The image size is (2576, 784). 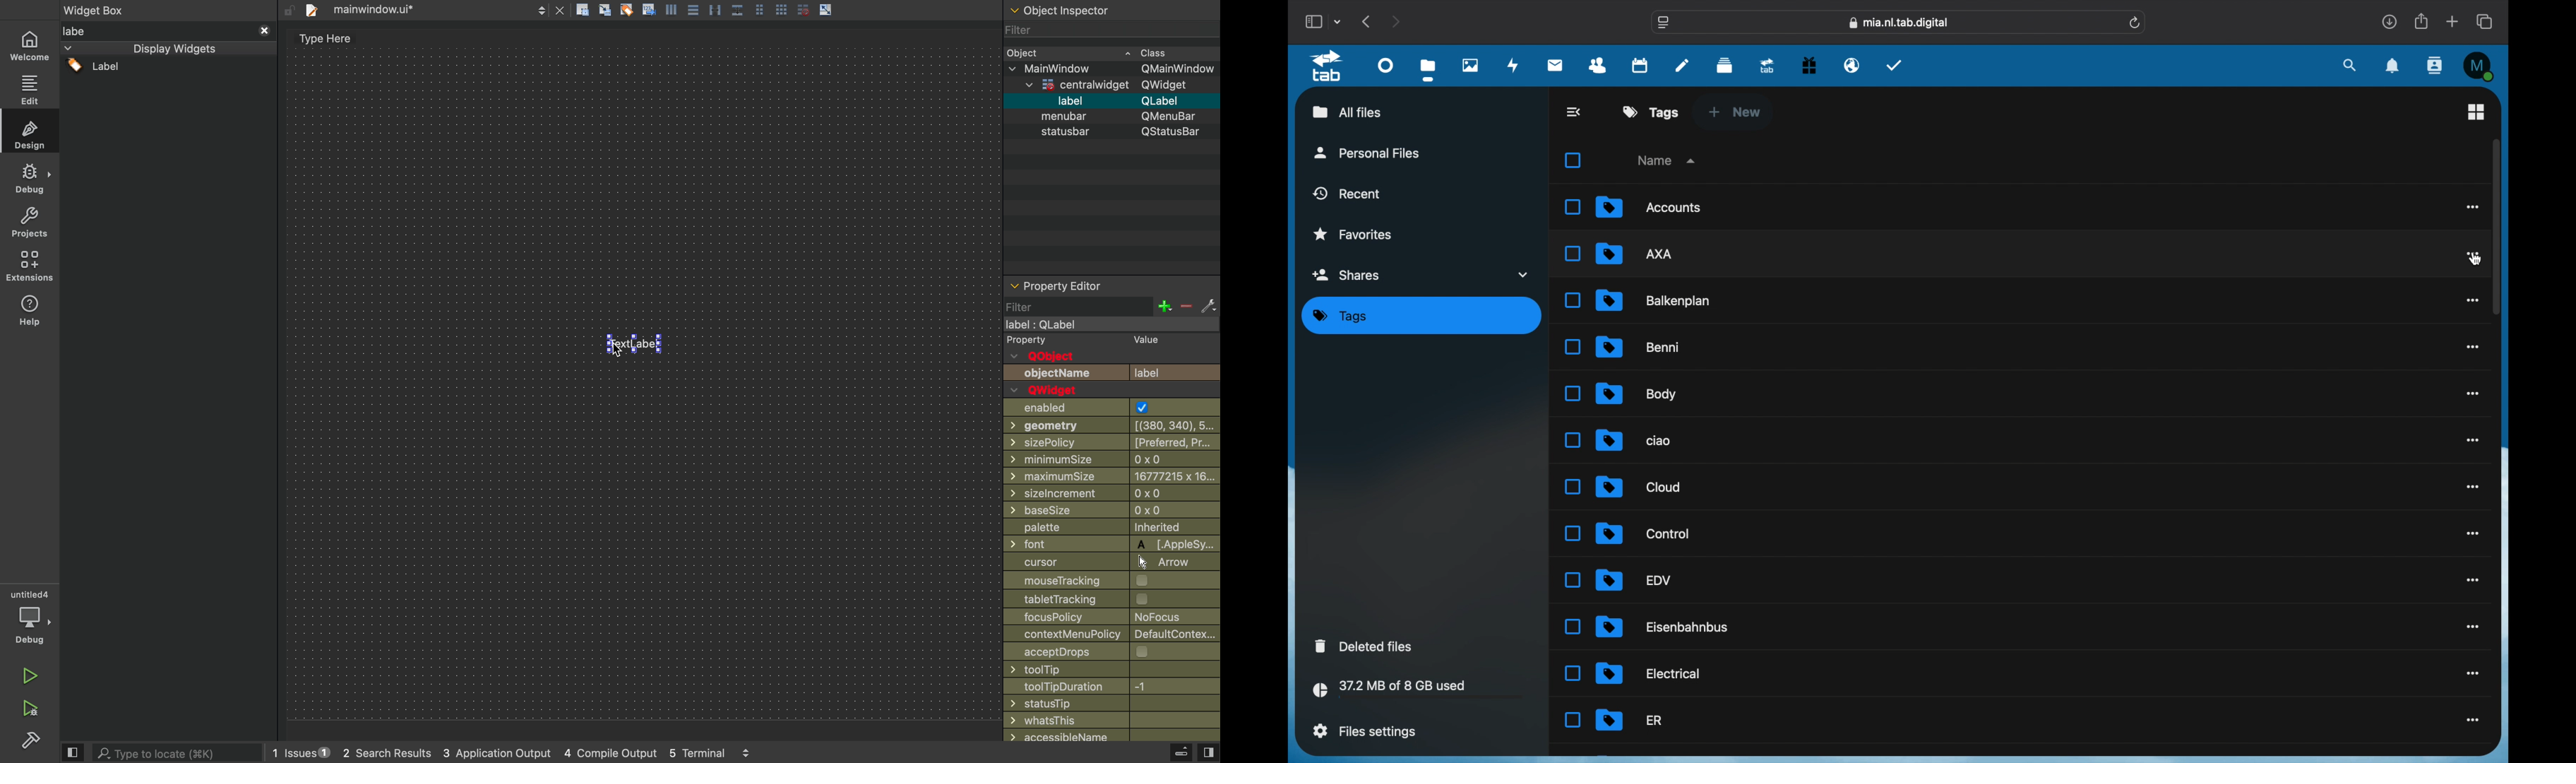 I want to click on settingd, so click(x=26, y=741).